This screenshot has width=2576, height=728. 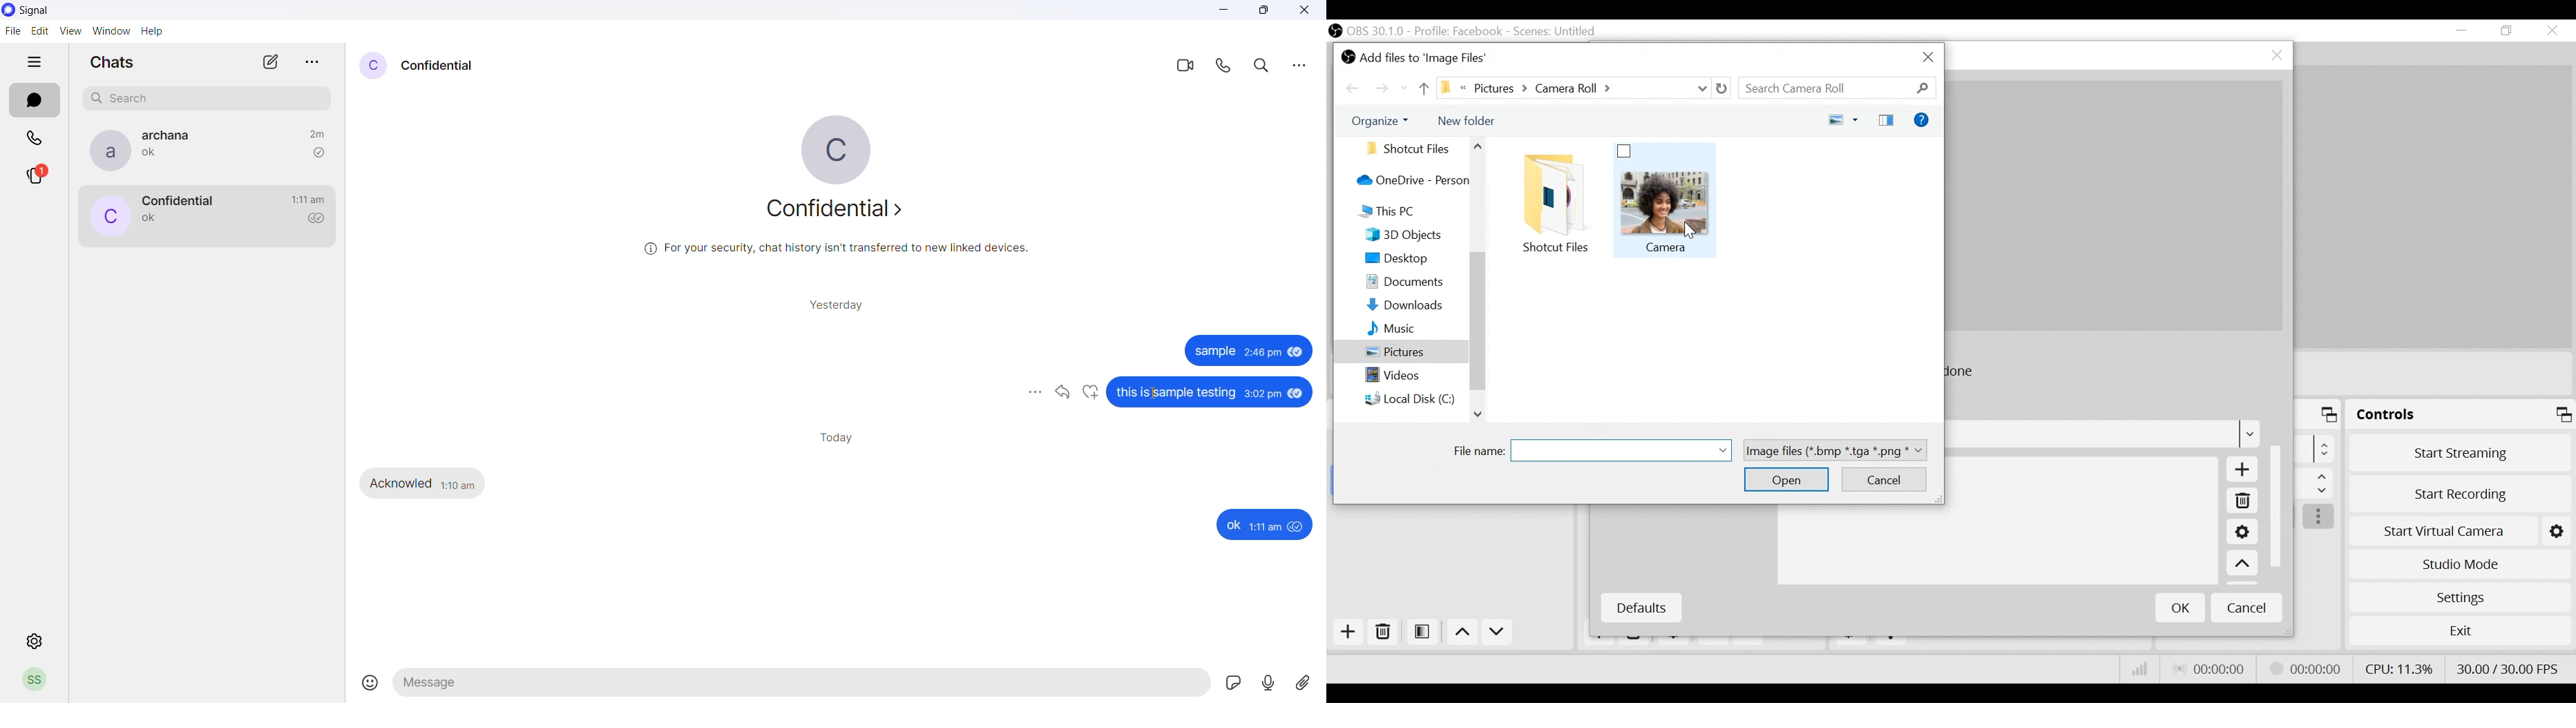 What do you see at coordinates (2508, 666) in the screenshot?
I see `Frame Per Second` at bounding box center [2508, 666].